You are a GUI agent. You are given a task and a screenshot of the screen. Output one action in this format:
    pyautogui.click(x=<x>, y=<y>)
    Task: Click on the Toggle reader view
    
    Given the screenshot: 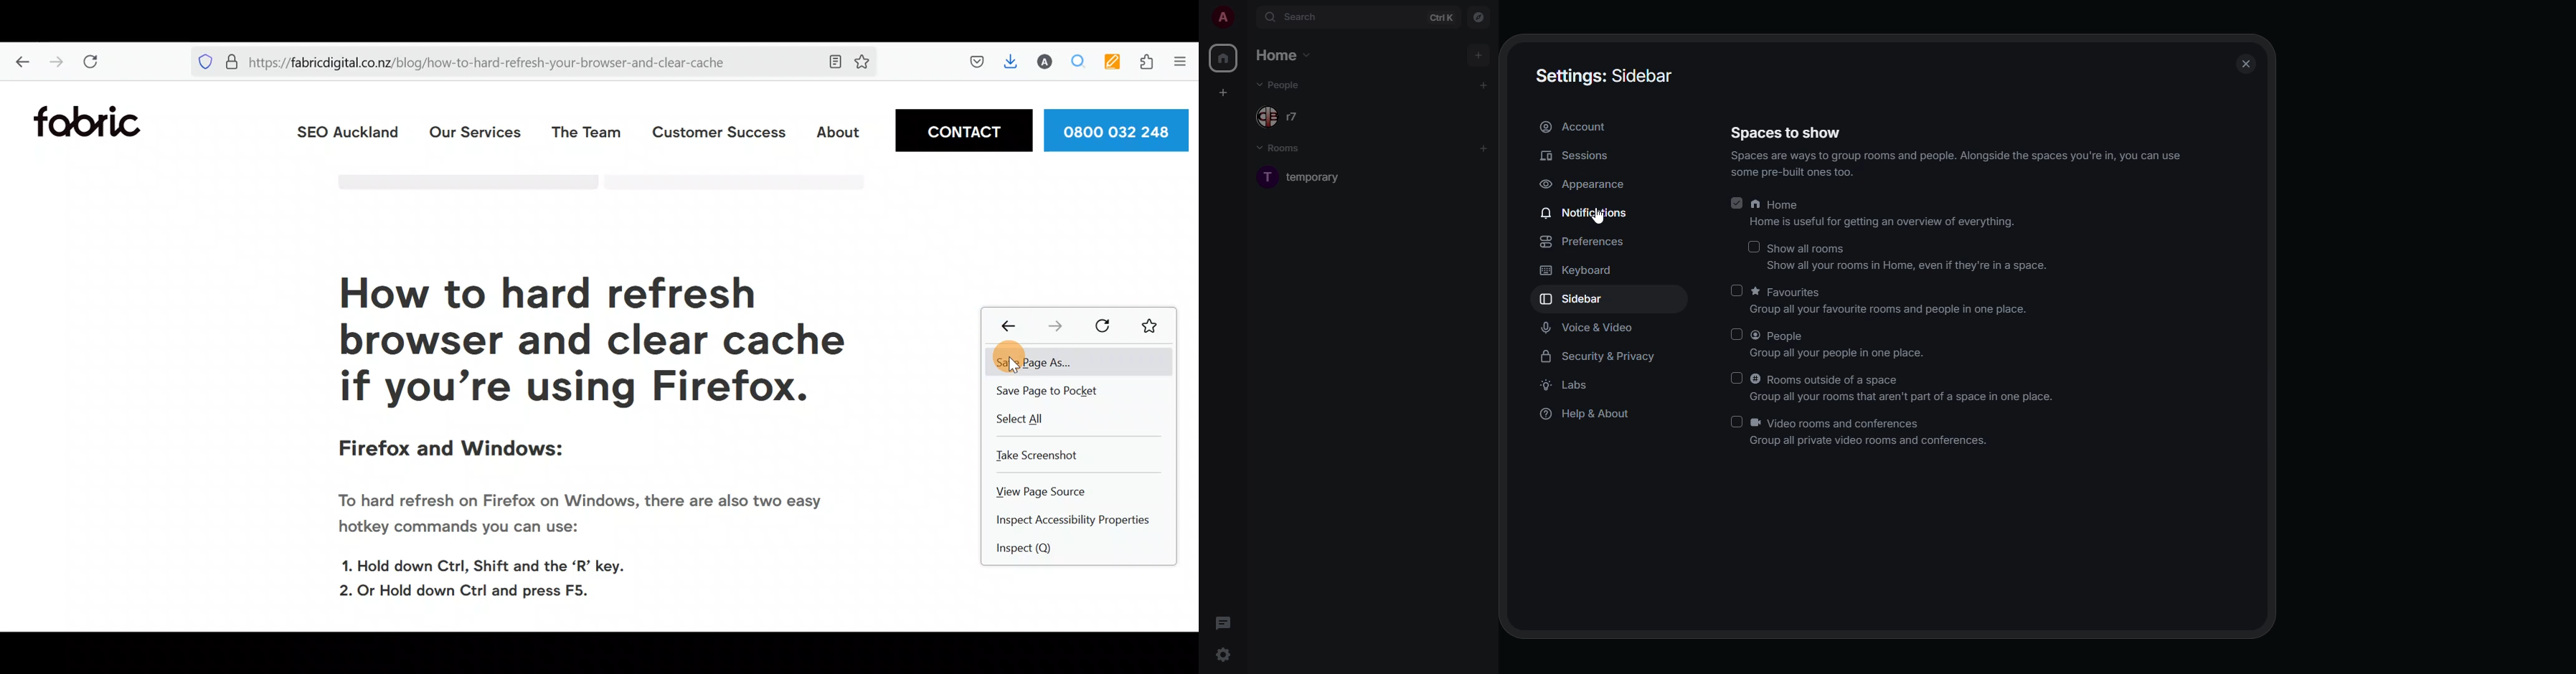 What is the action you would take?
    pyautogui.click(x=838, y=61)
    